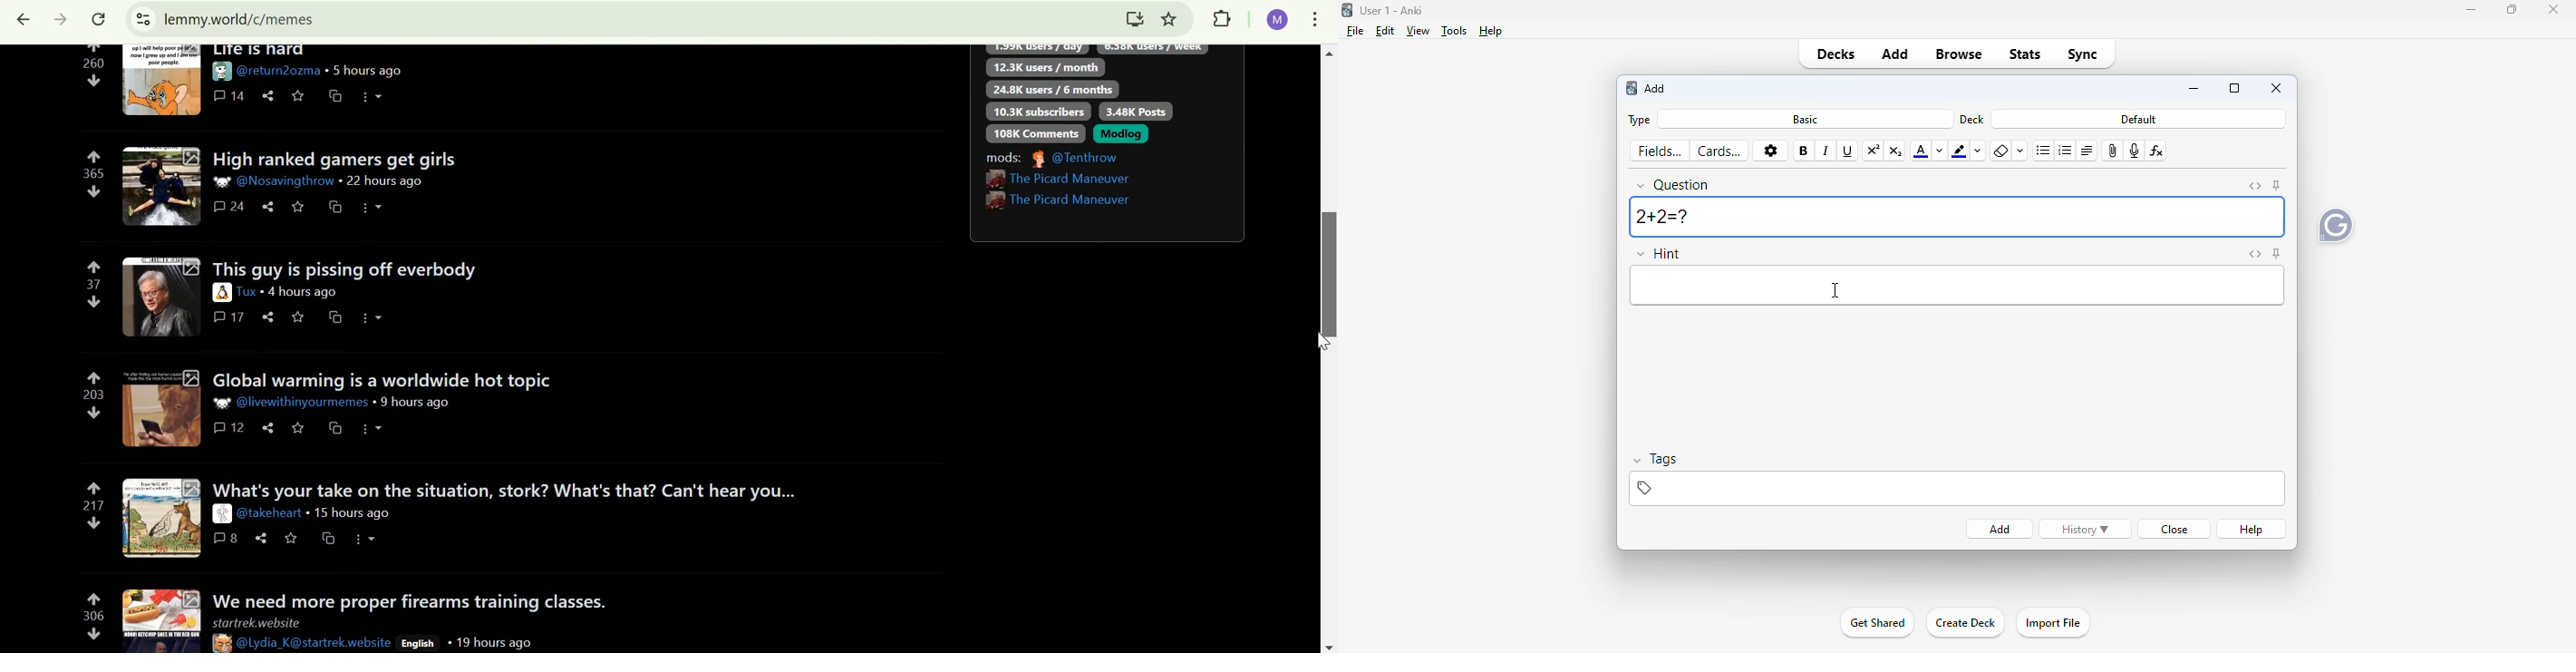  What do you see at coordinates (2002, 151) in the screenshot?
I see `remove formatting` at bounding box center [2002, 151].